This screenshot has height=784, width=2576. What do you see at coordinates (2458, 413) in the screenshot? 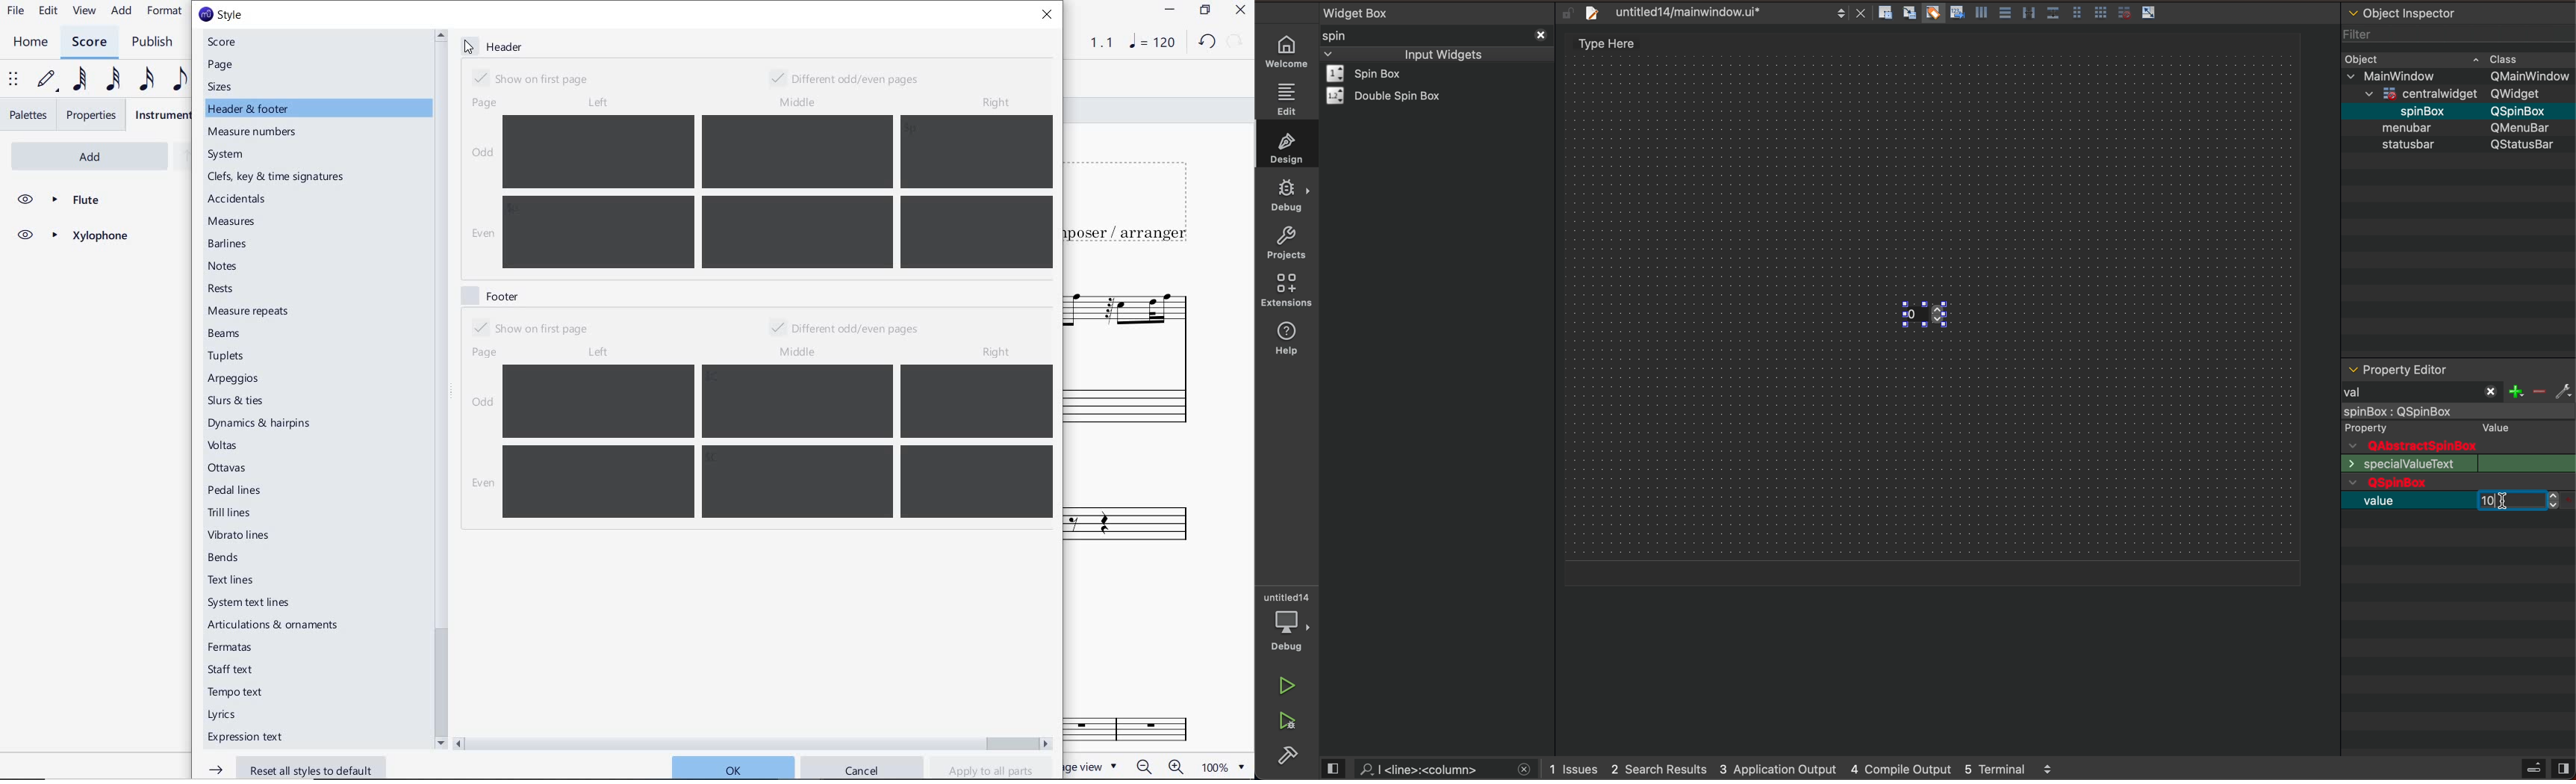
I see `object selected` at bounding box center [2458, 413].